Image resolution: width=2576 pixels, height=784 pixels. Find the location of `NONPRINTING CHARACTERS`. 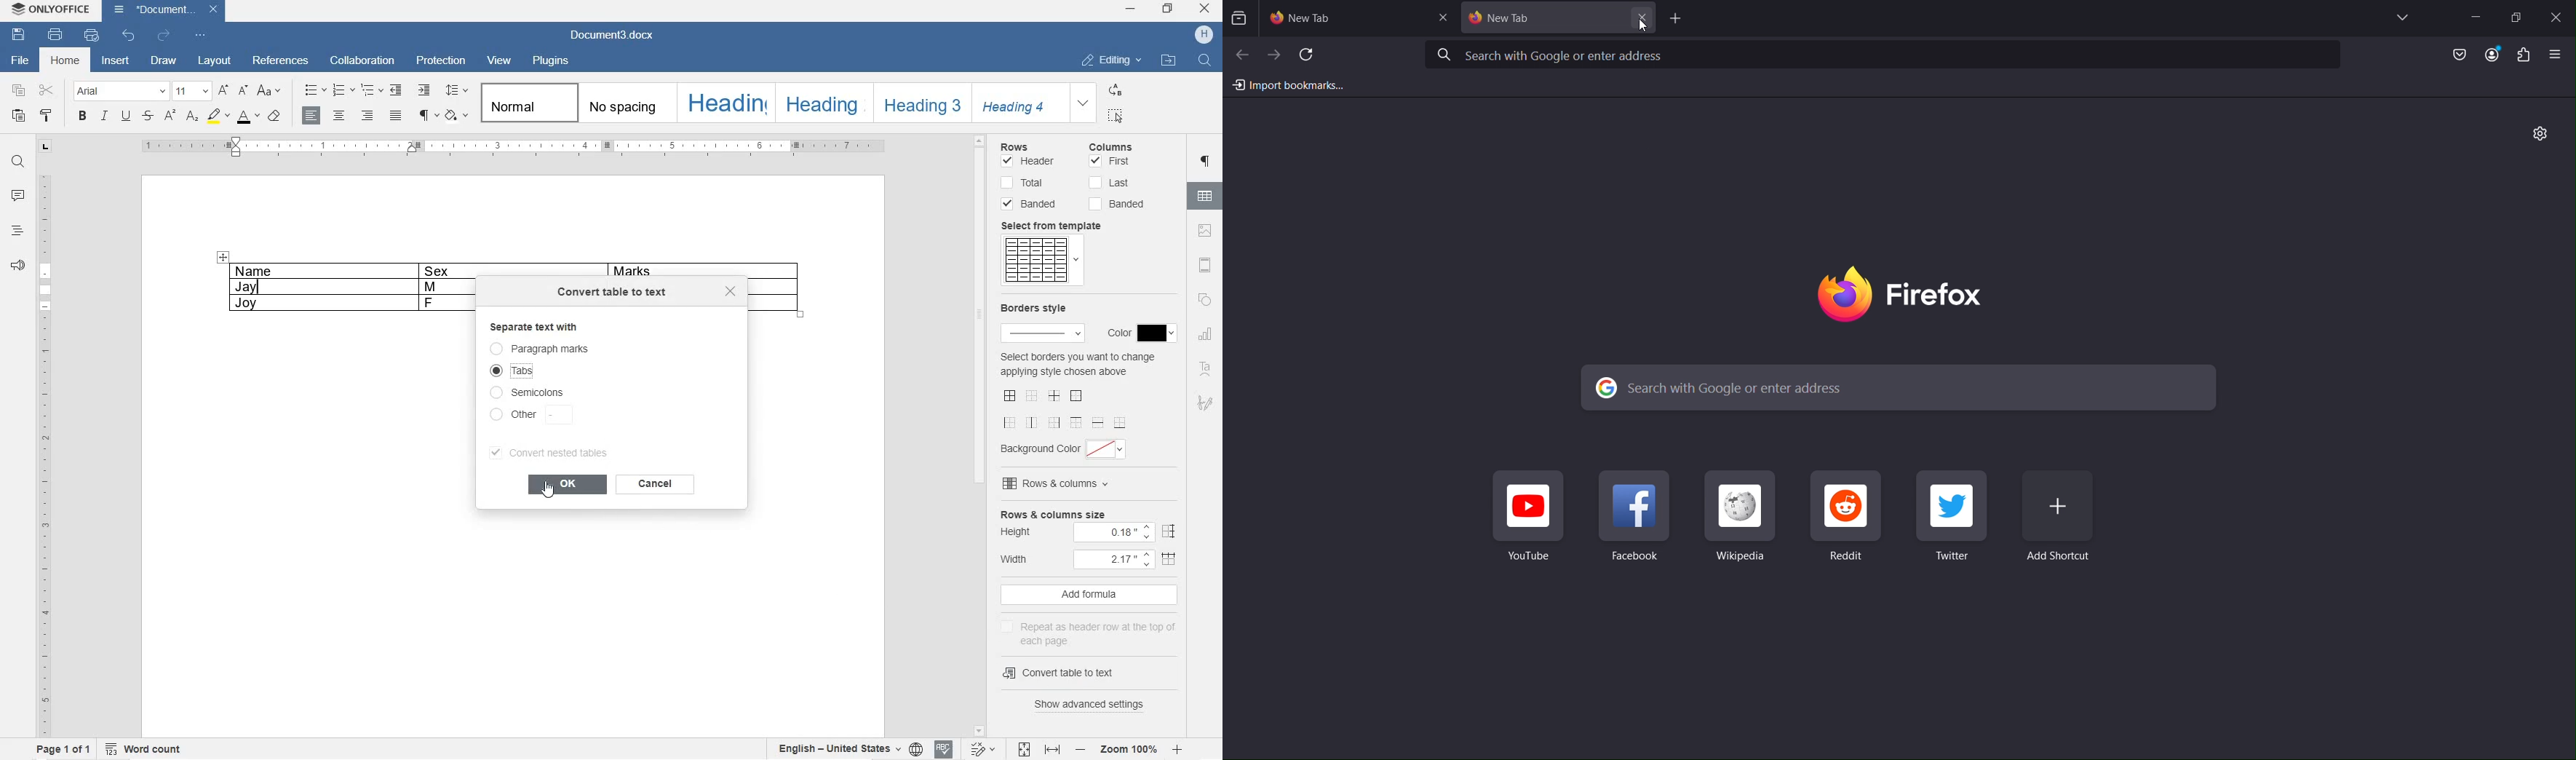

NONPRINTING CHARACTERS is located at coordinates (428, 117).